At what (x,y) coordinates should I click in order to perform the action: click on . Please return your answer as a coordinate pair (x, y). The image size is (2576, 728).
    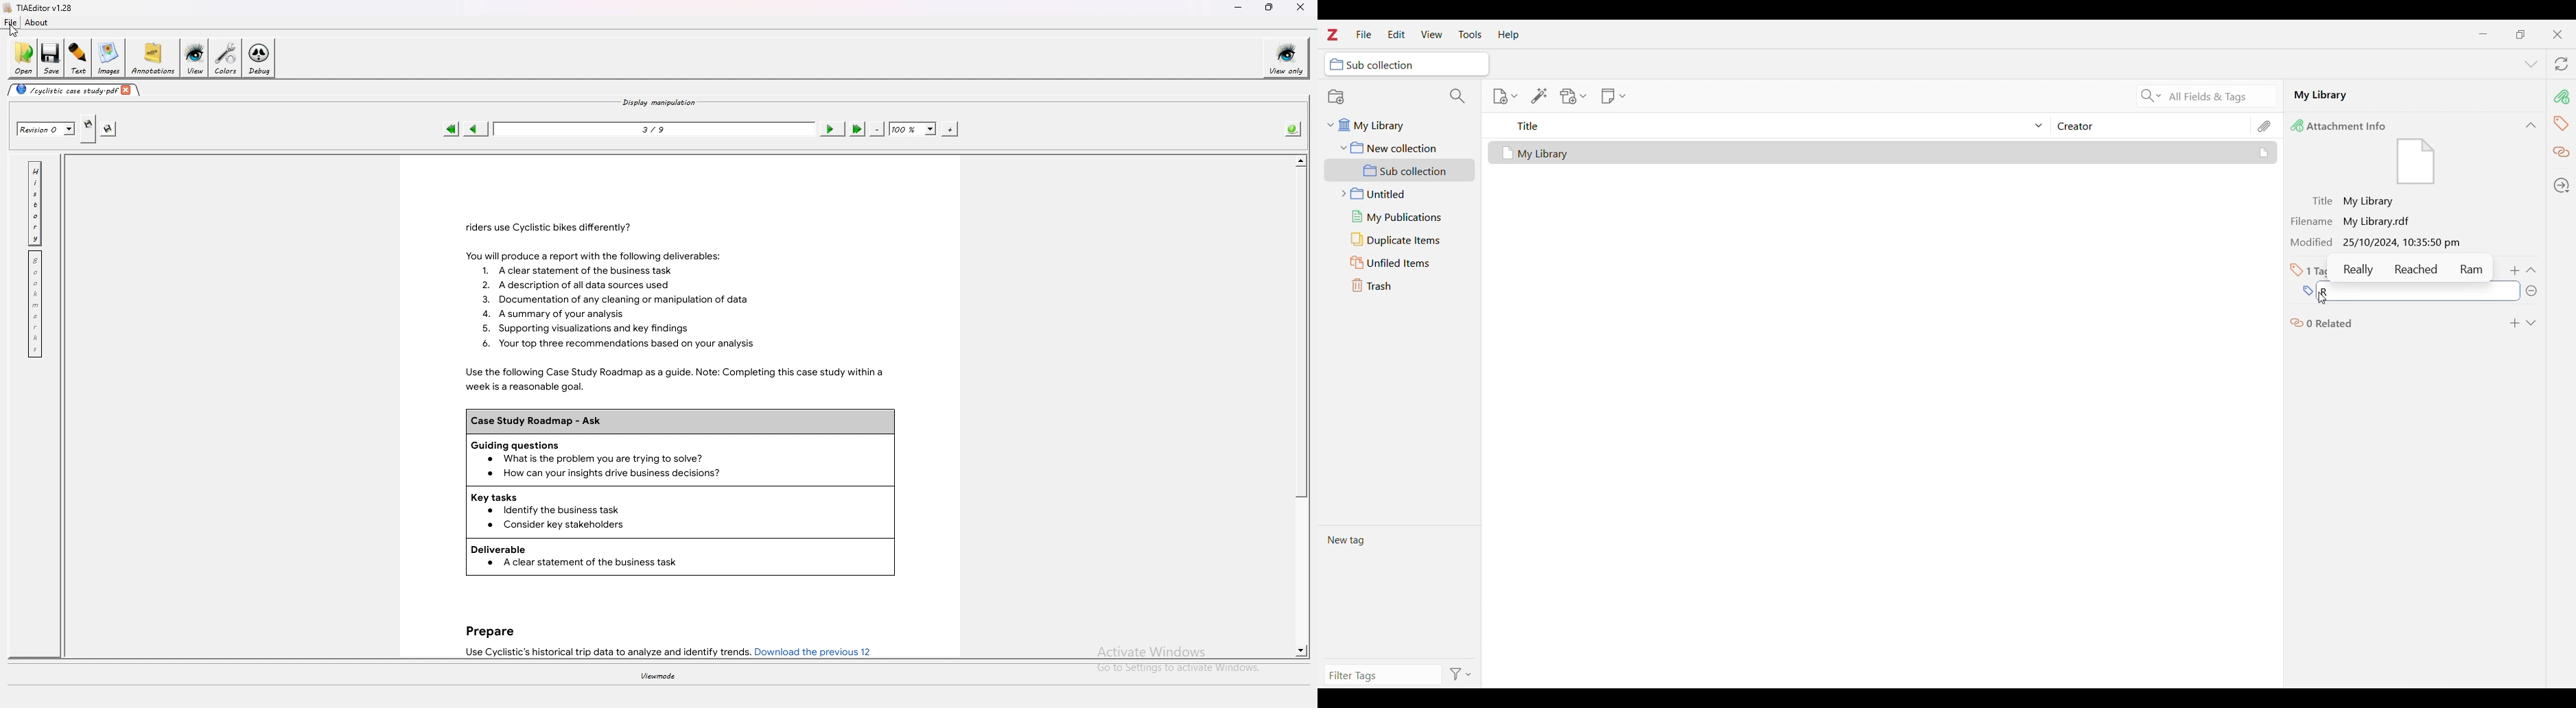
    Looking at the image, I should click on (2416, 163).